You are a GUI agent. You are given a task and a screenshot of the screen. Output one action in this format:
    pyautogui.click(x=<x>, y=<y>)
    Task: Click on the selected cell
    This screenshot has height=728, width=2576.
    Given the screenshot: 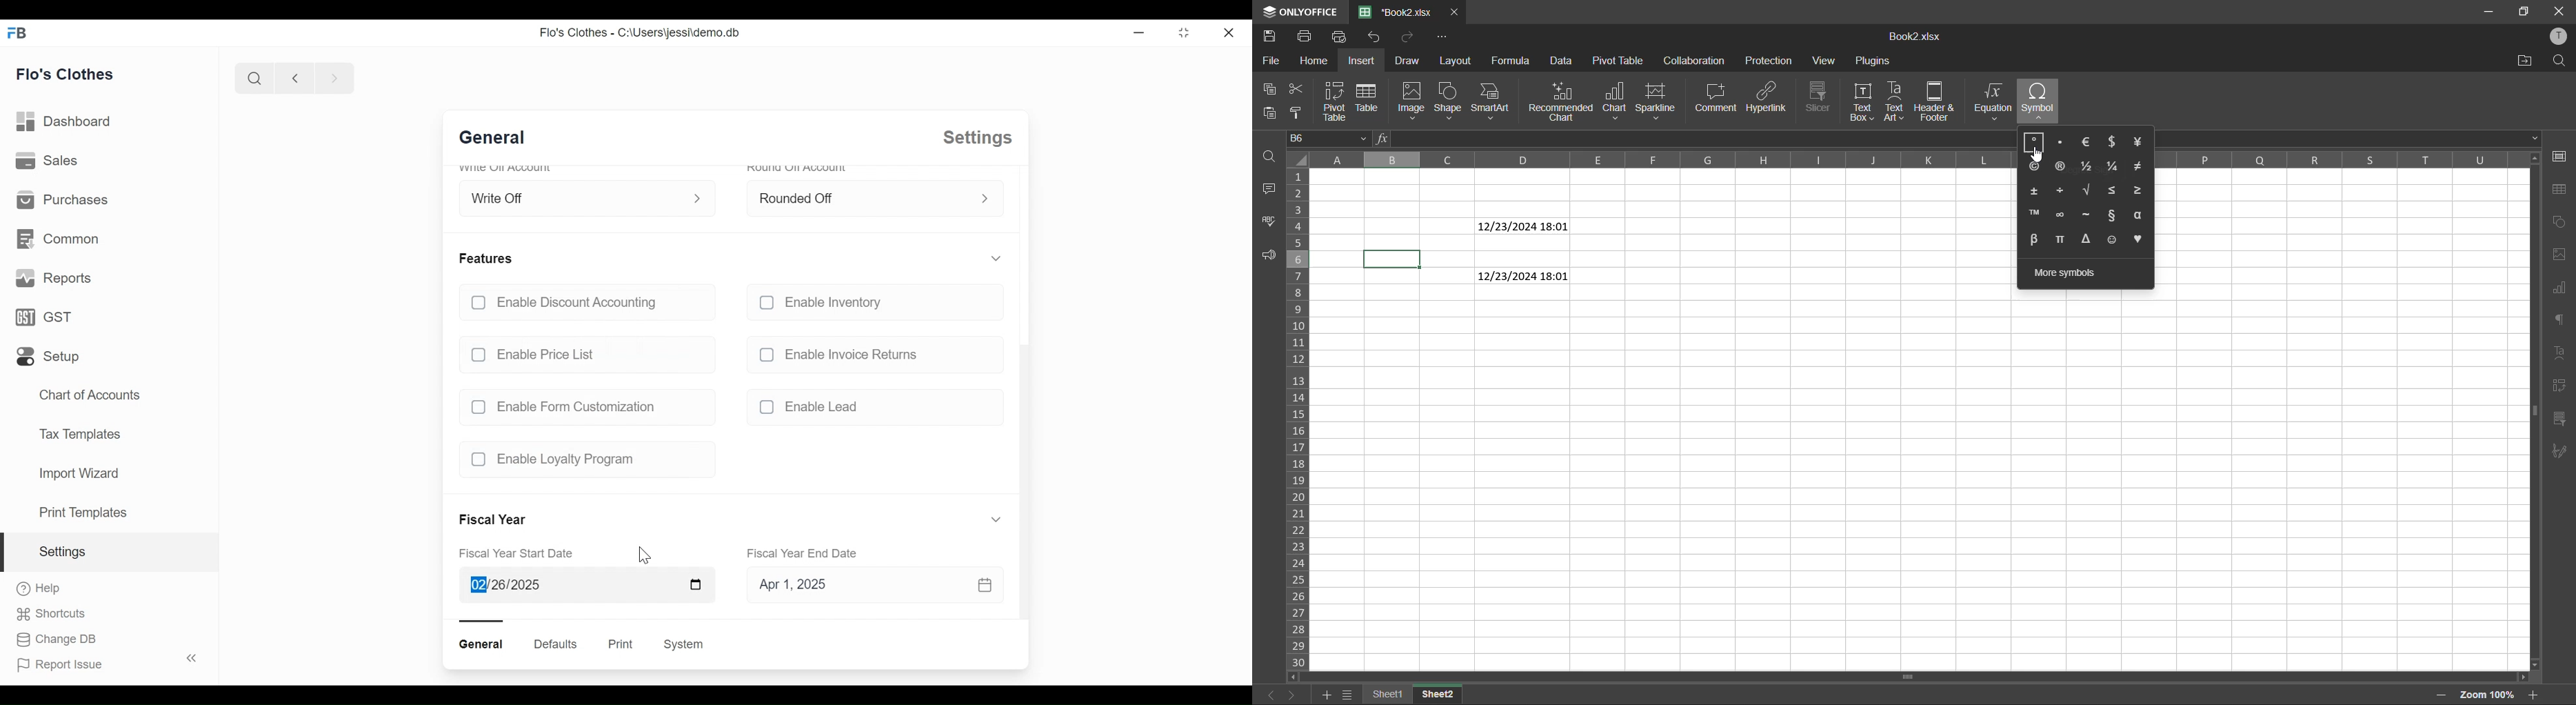 What is the action you would take?
    pyautogui.click(x=1392, y=258)
    